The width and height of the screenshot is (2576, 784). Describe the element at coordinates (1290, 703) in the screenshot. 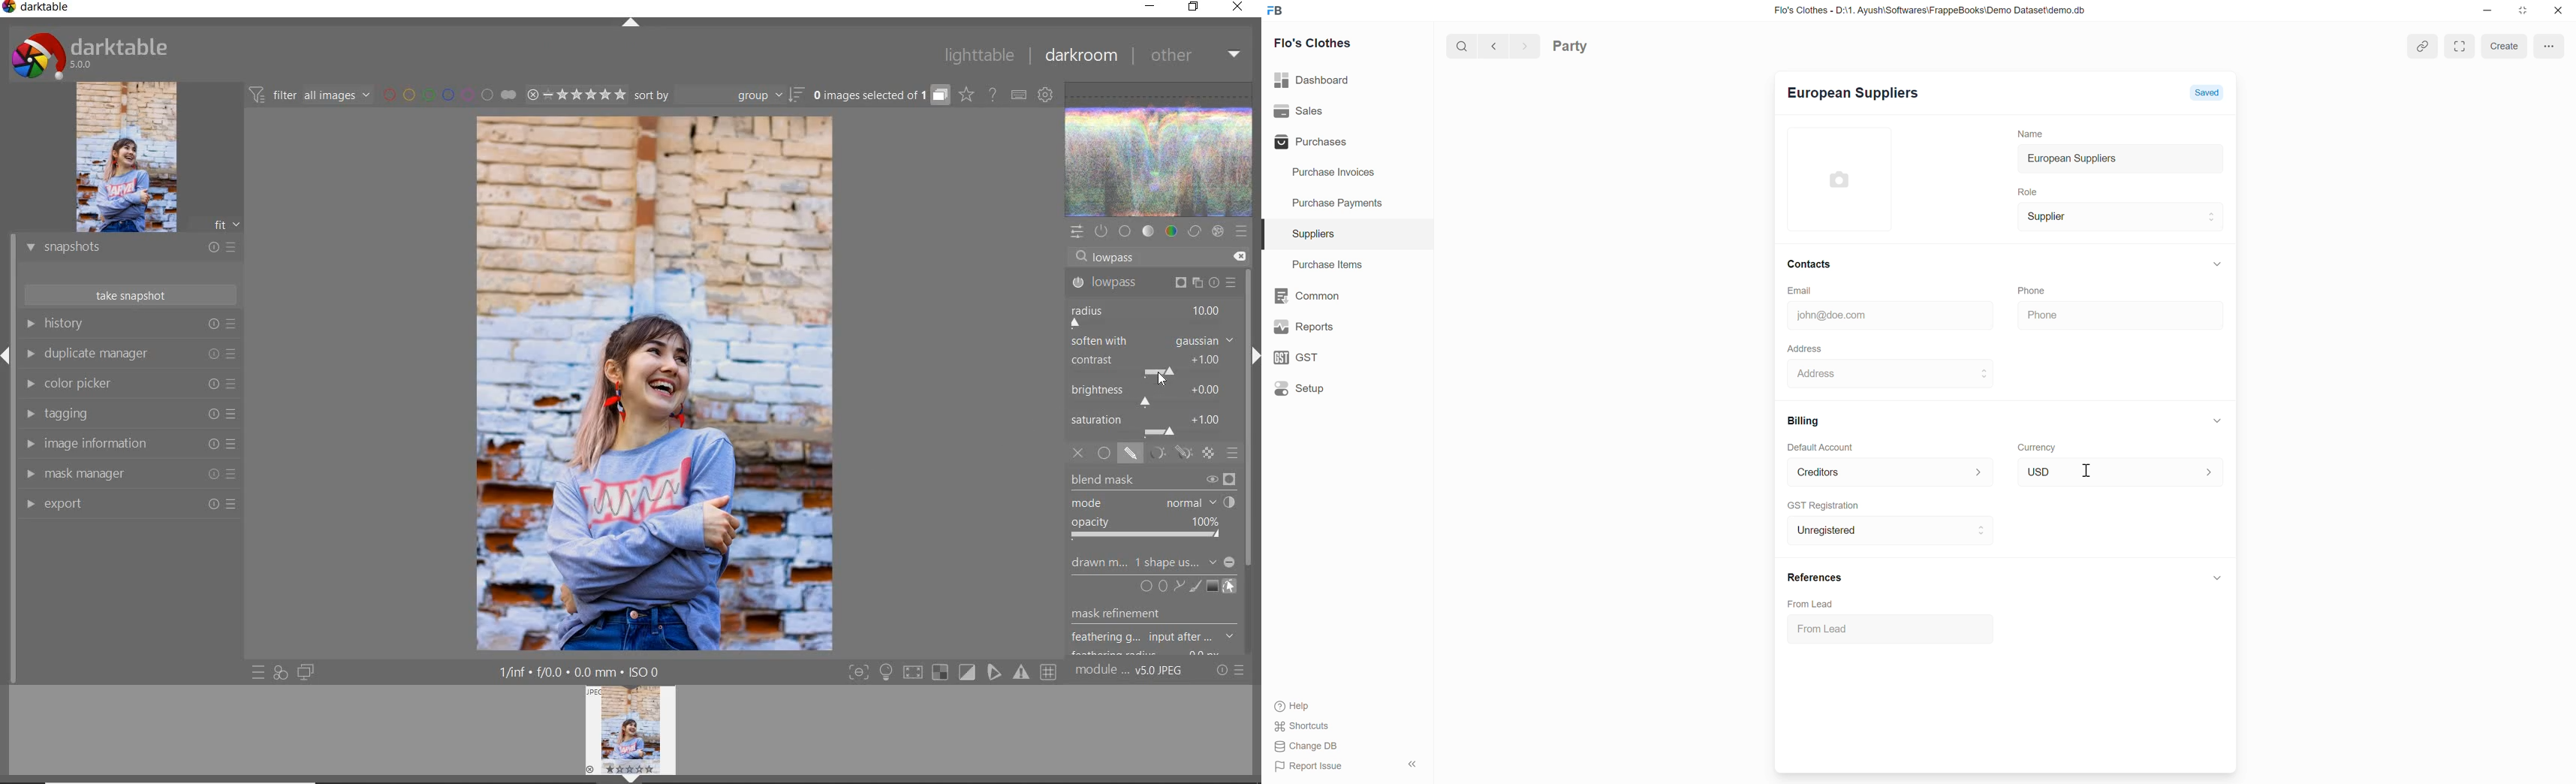

I see `Help` at that location.